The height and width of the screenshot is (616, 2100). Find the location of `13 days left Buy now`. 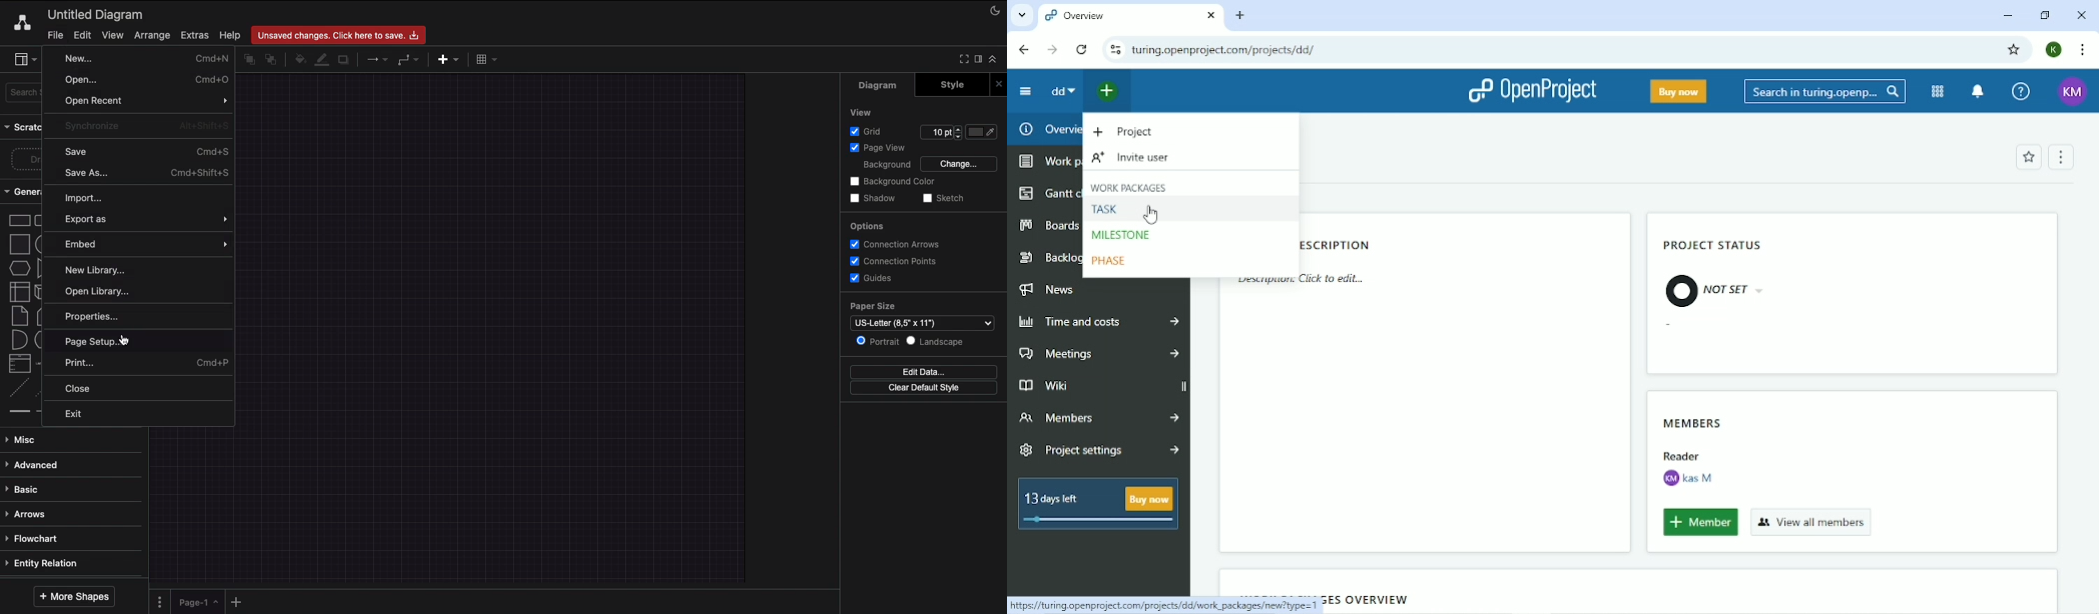

13 days left Buy now is located at coordinates (1099, 503).